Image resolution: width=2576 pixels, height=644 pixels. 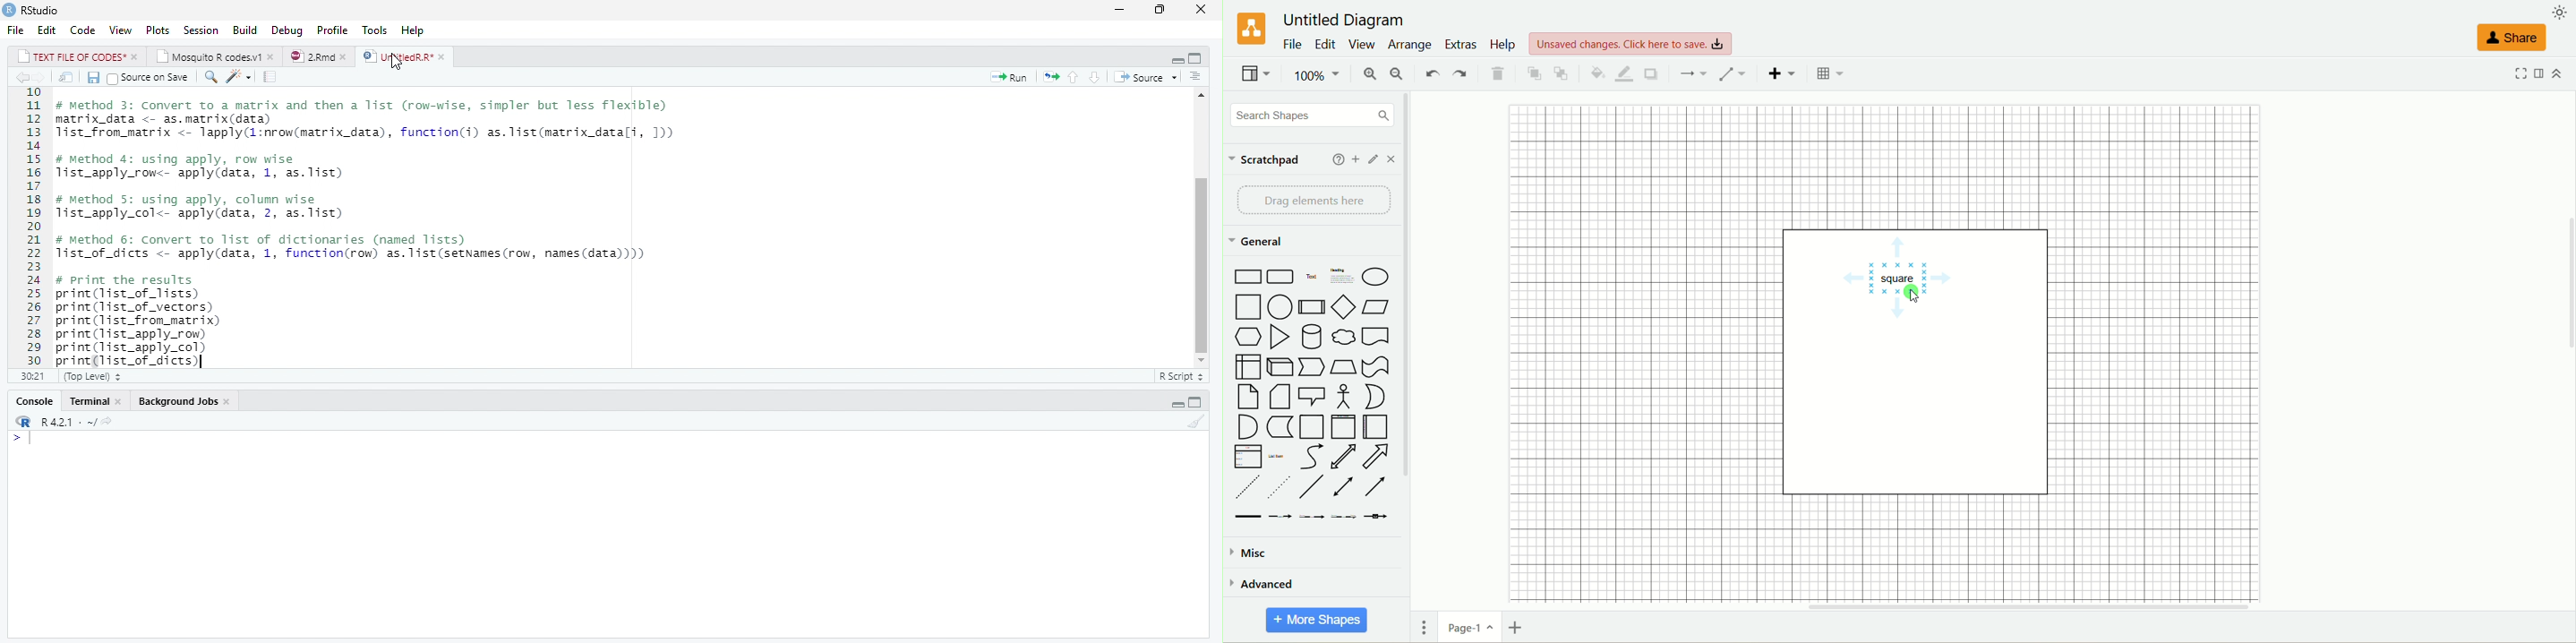 What do you see at coordinates (18, 30) in the screenshot?
I see `File` at bounding box center [18, 30].